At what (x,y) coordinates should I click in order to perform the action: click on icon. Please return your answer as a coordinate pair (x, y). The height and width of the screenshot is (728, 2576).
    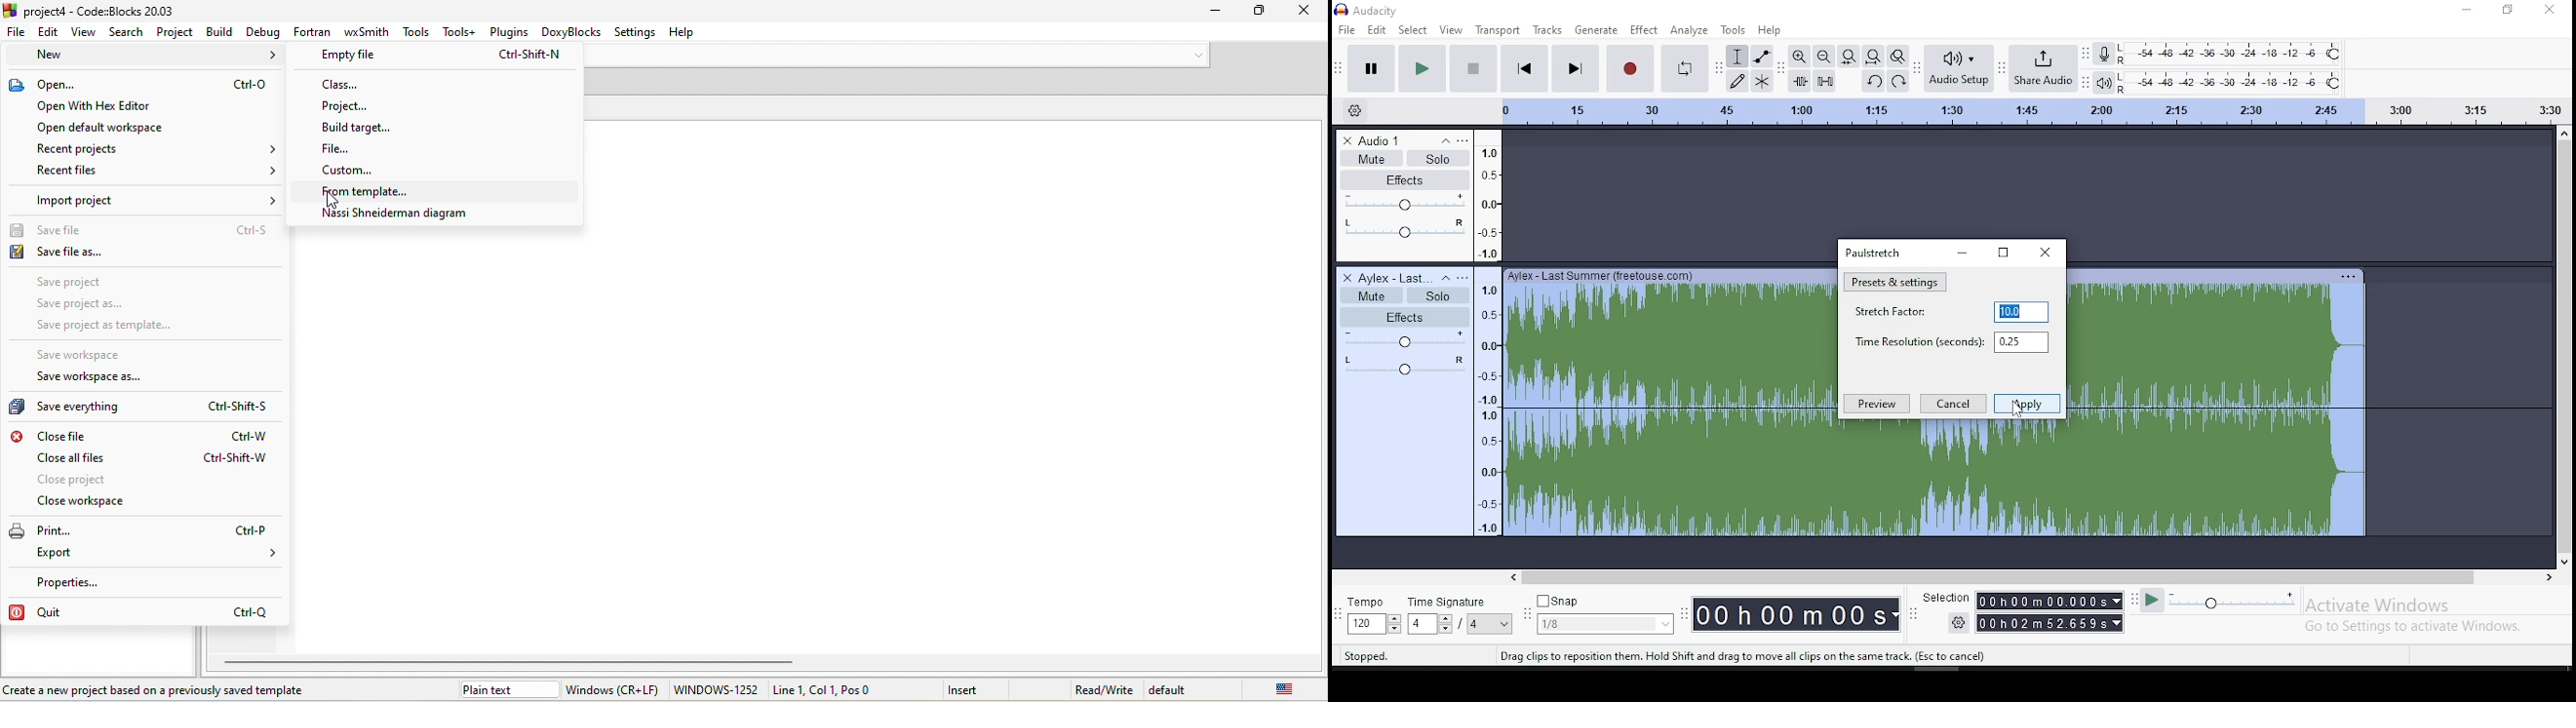
    Looking at the image, I should click on (1371, 9).